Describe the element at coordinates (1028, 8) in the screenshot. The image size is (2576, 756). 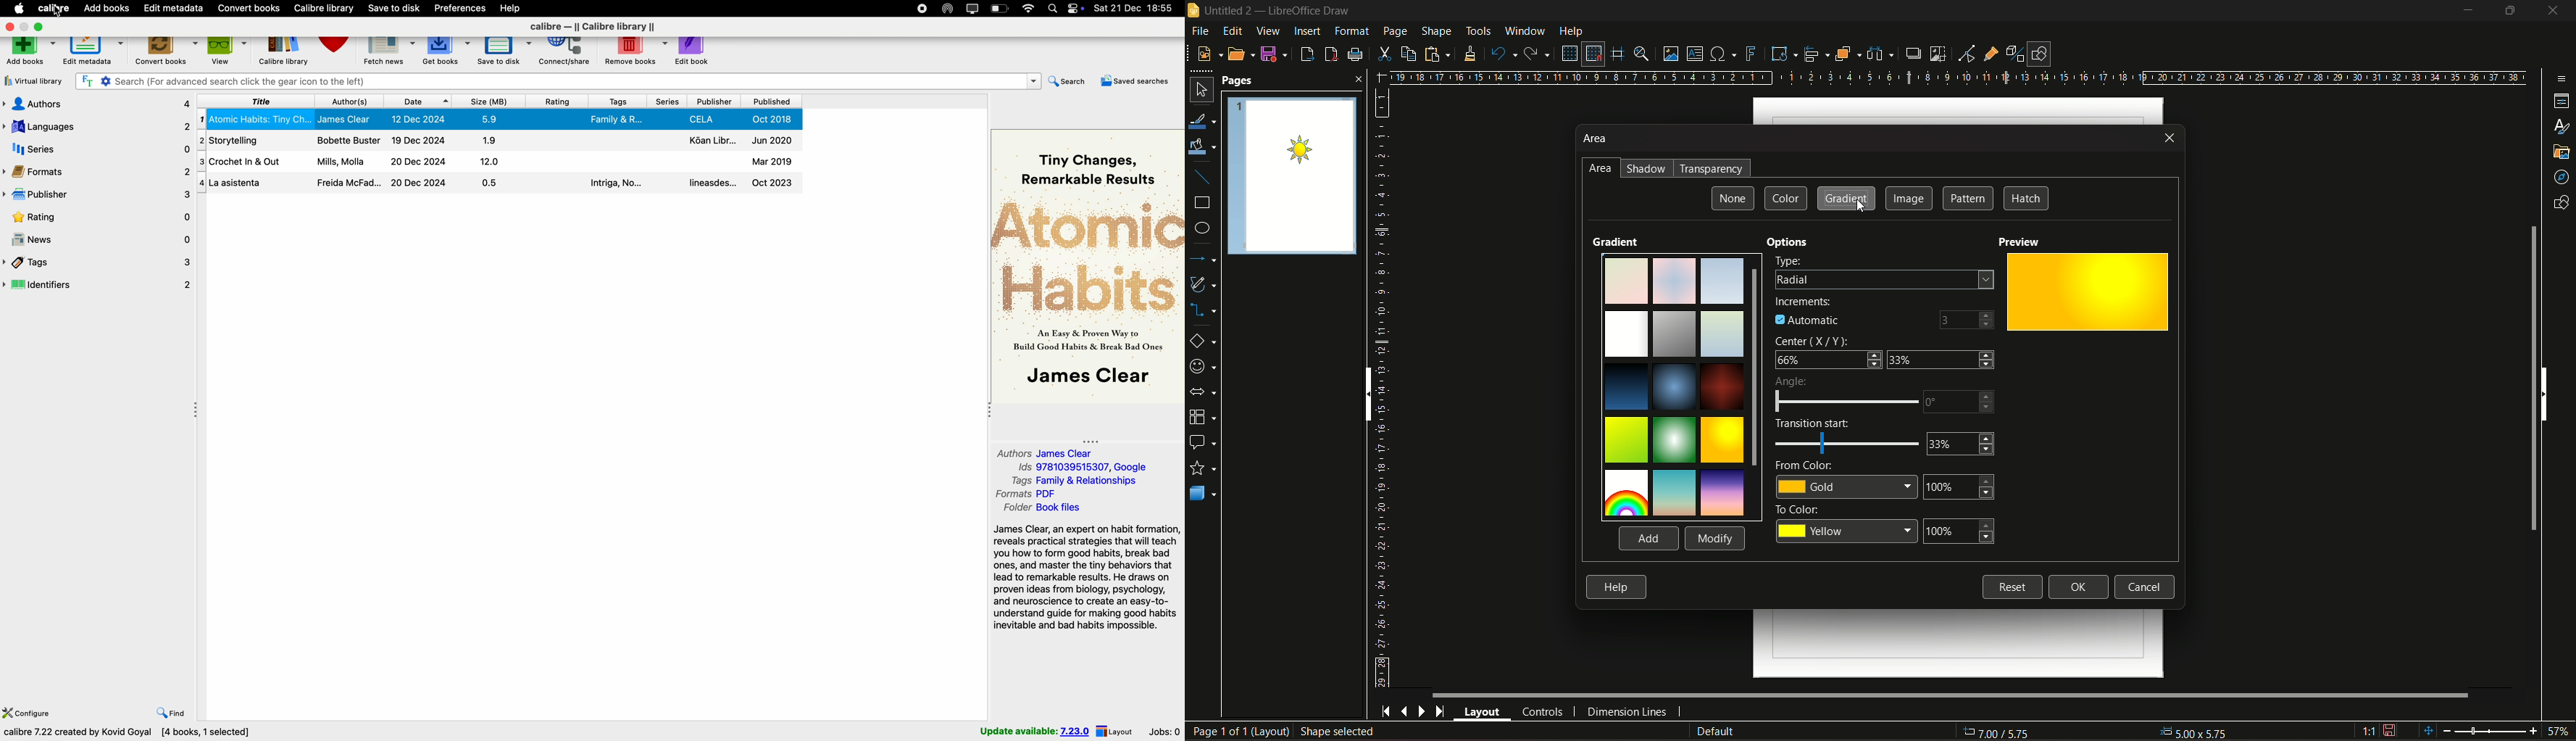
I see `wifi` at that location.